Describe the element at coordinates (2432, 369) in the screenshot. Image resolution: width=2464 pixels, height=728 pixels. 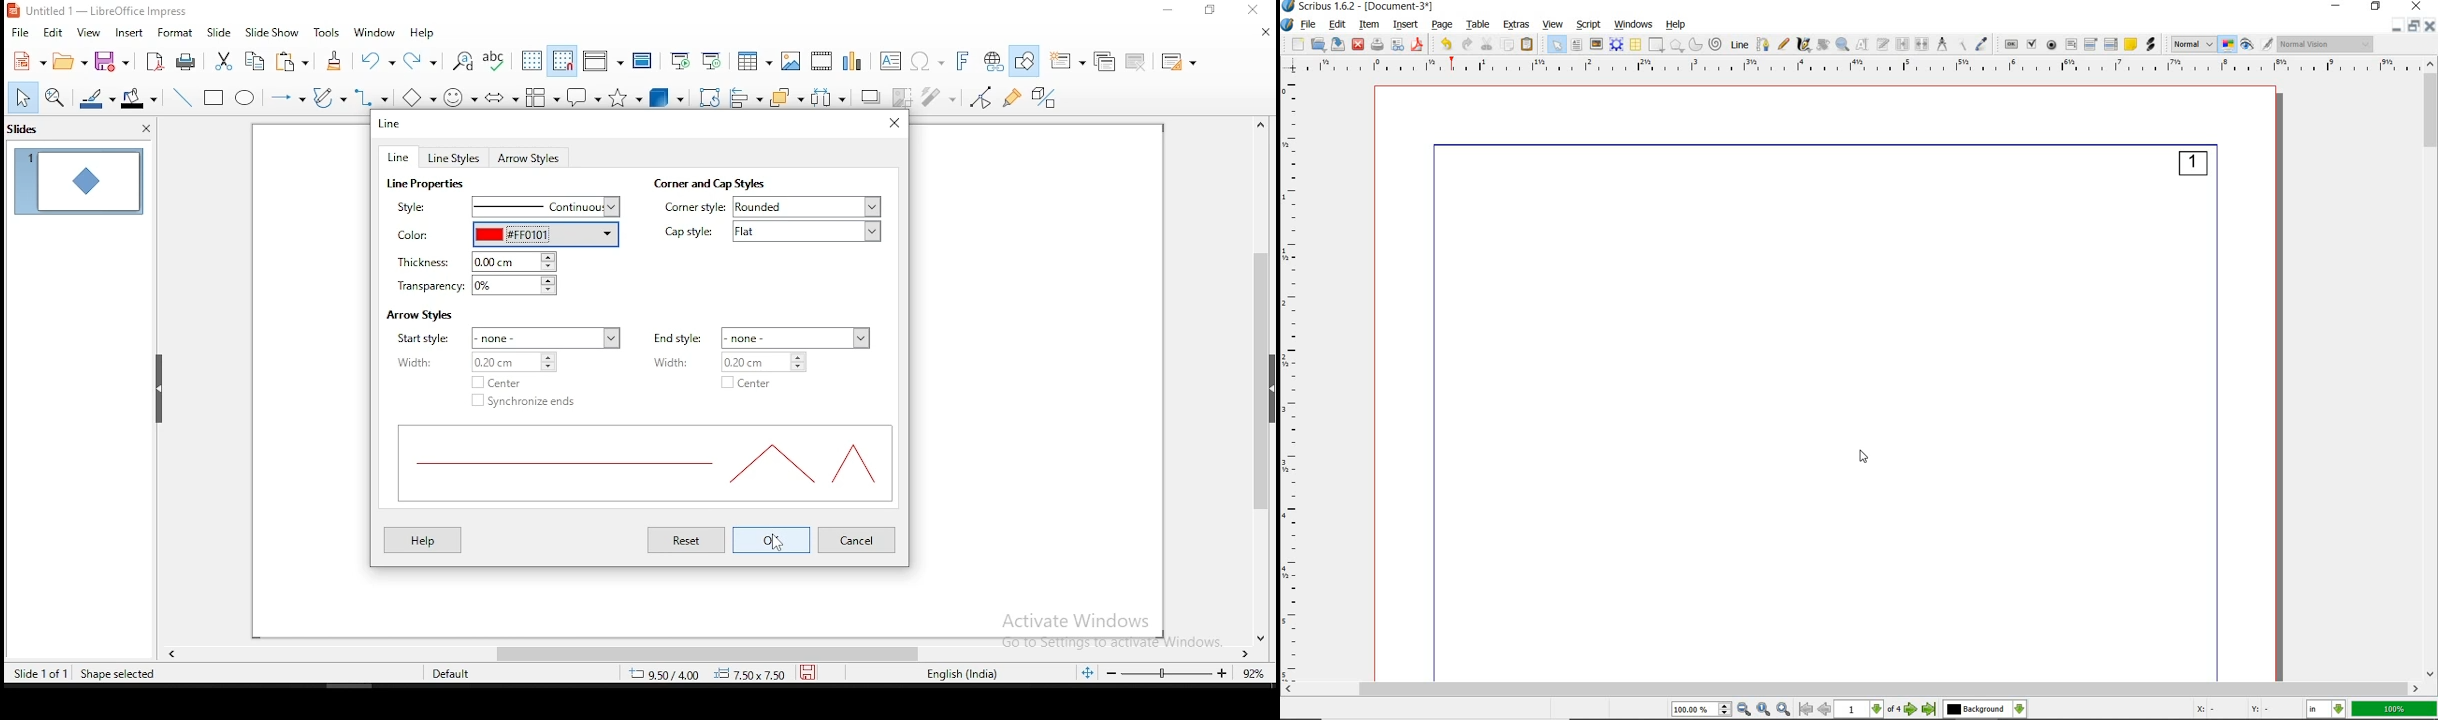
I see `scrollbar` at that location.